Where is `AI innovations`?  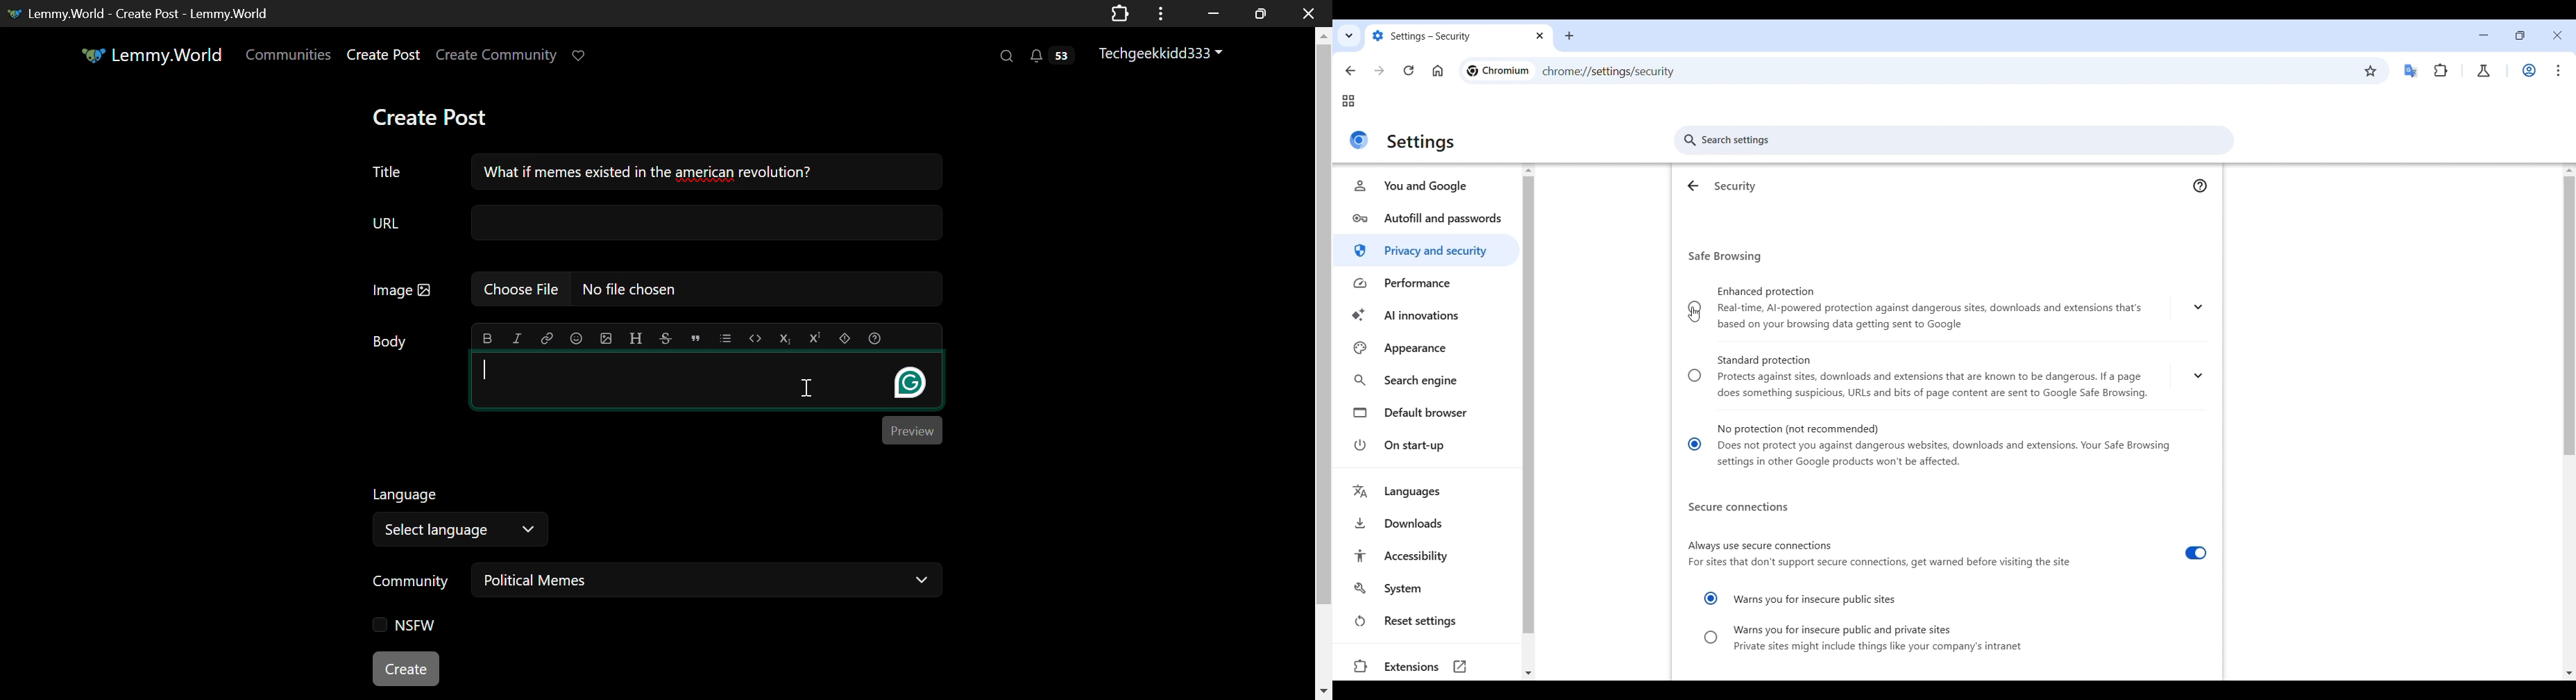 AI innovations is located at coordinates (1428, 316).